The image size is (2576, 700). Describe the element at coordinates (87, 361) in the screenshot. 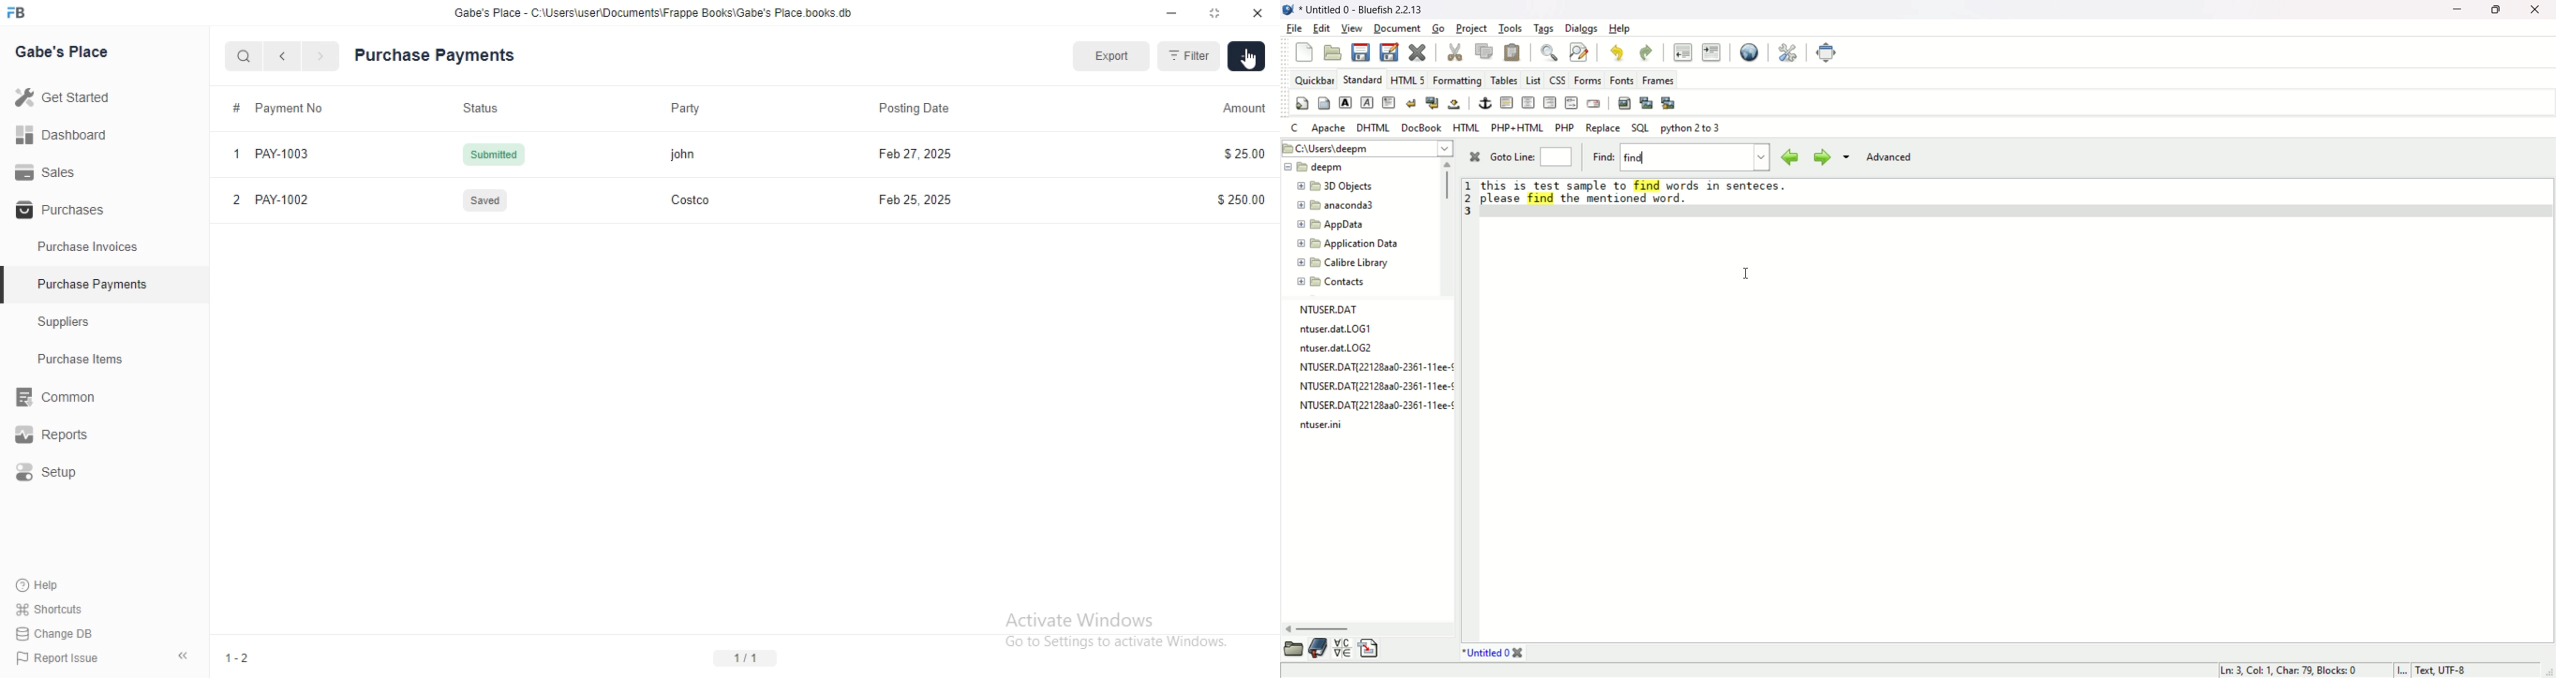

I see `Purchase Items.` at that location.